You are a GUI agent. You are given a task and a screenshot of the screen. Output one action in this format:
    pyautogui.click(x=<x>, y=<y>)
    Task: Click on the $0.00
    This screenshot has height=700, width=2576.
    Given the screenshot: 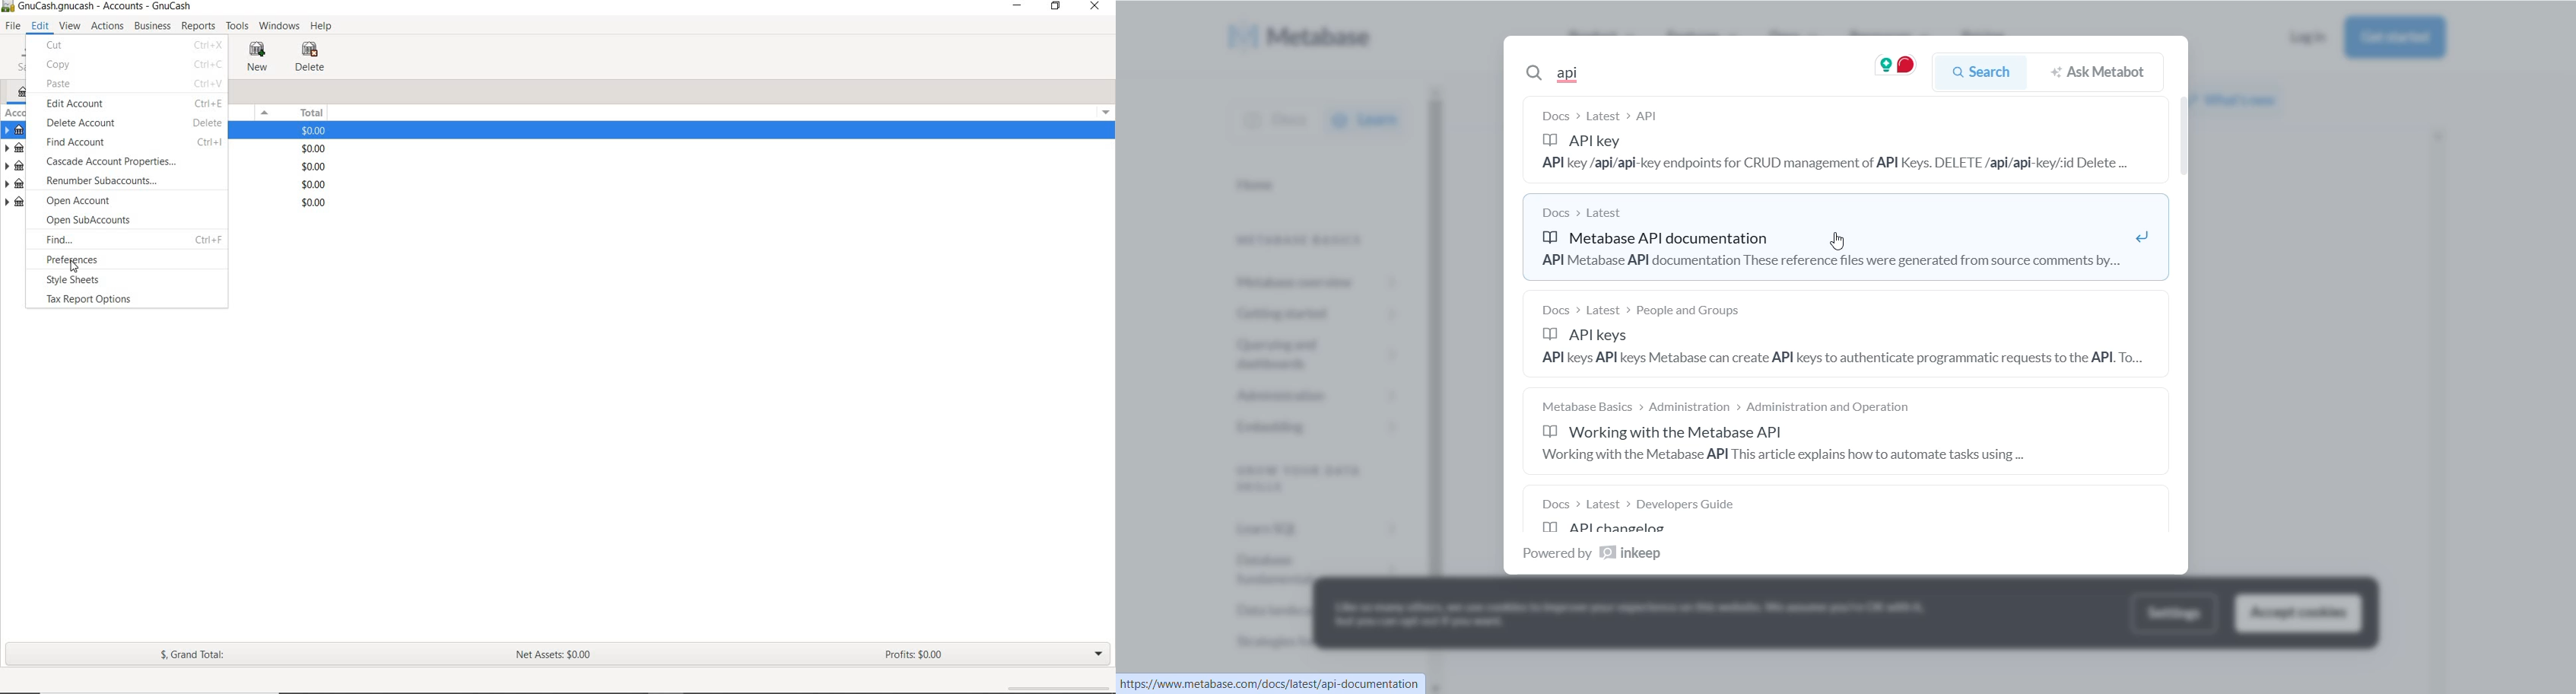 What is the action you would take?
    pyautogui.click(x=316, y=170)
    